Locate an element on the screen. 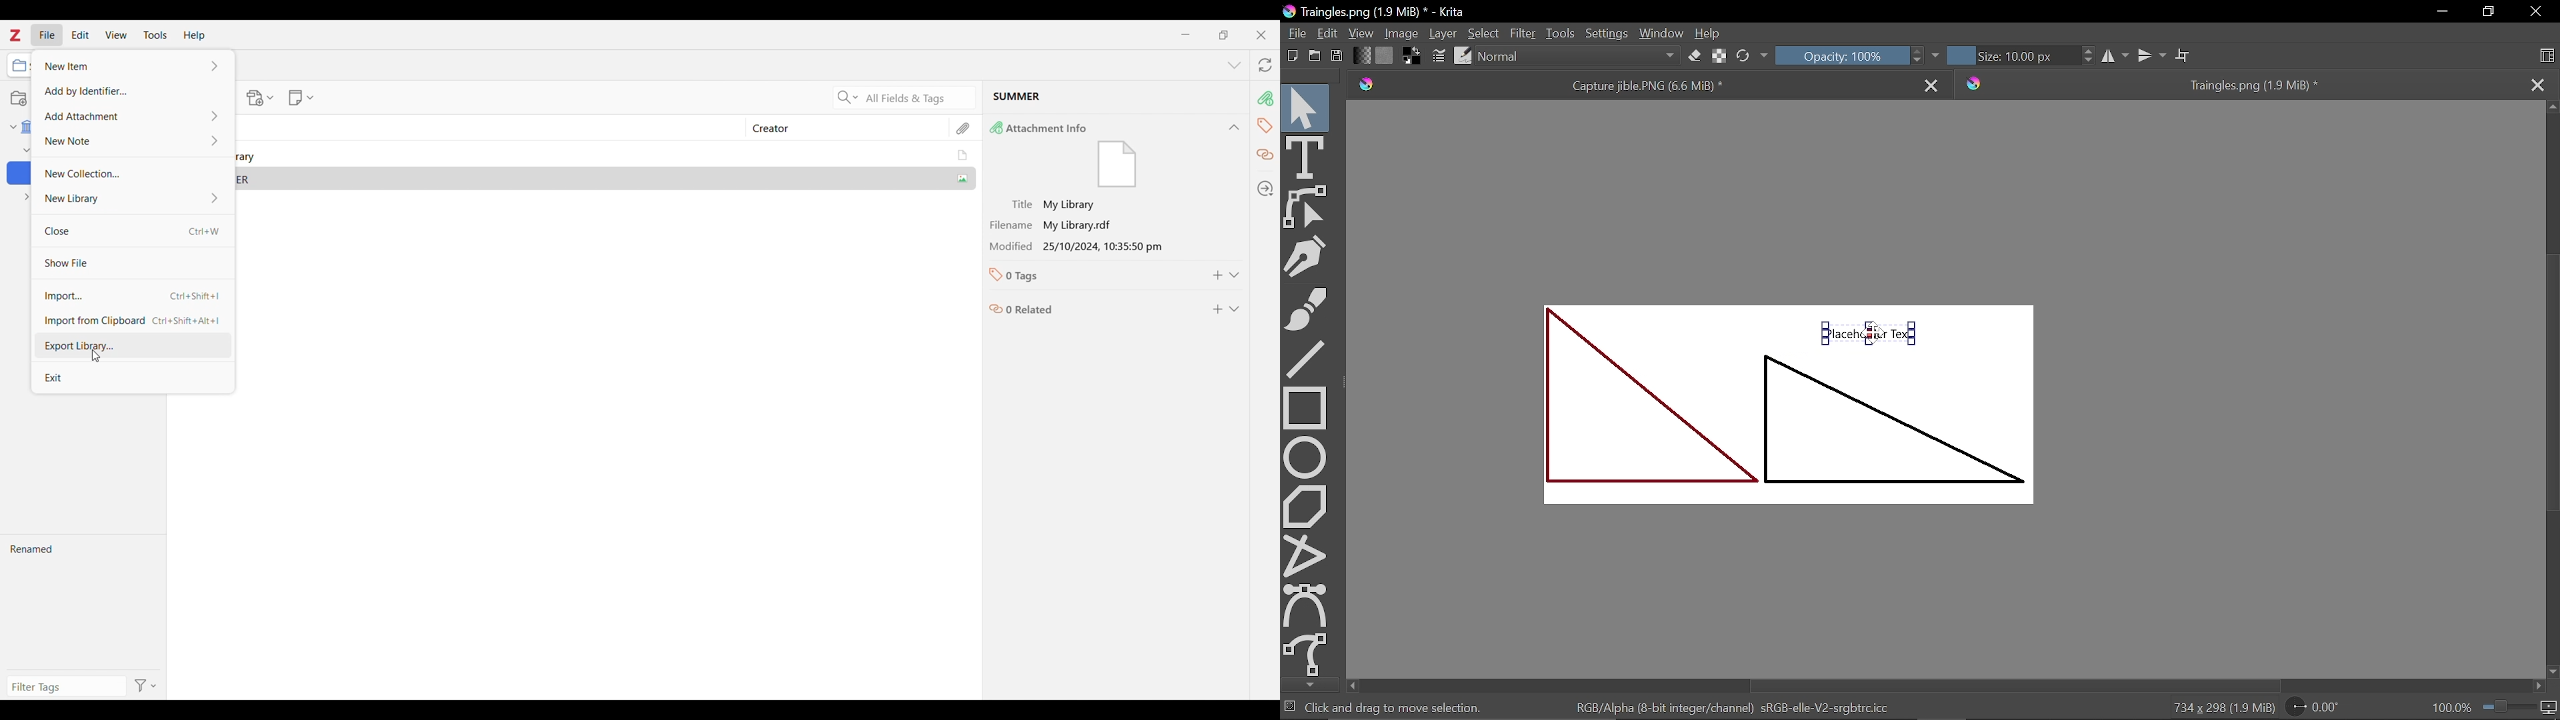  New collection is located at coordinates (132, 174).